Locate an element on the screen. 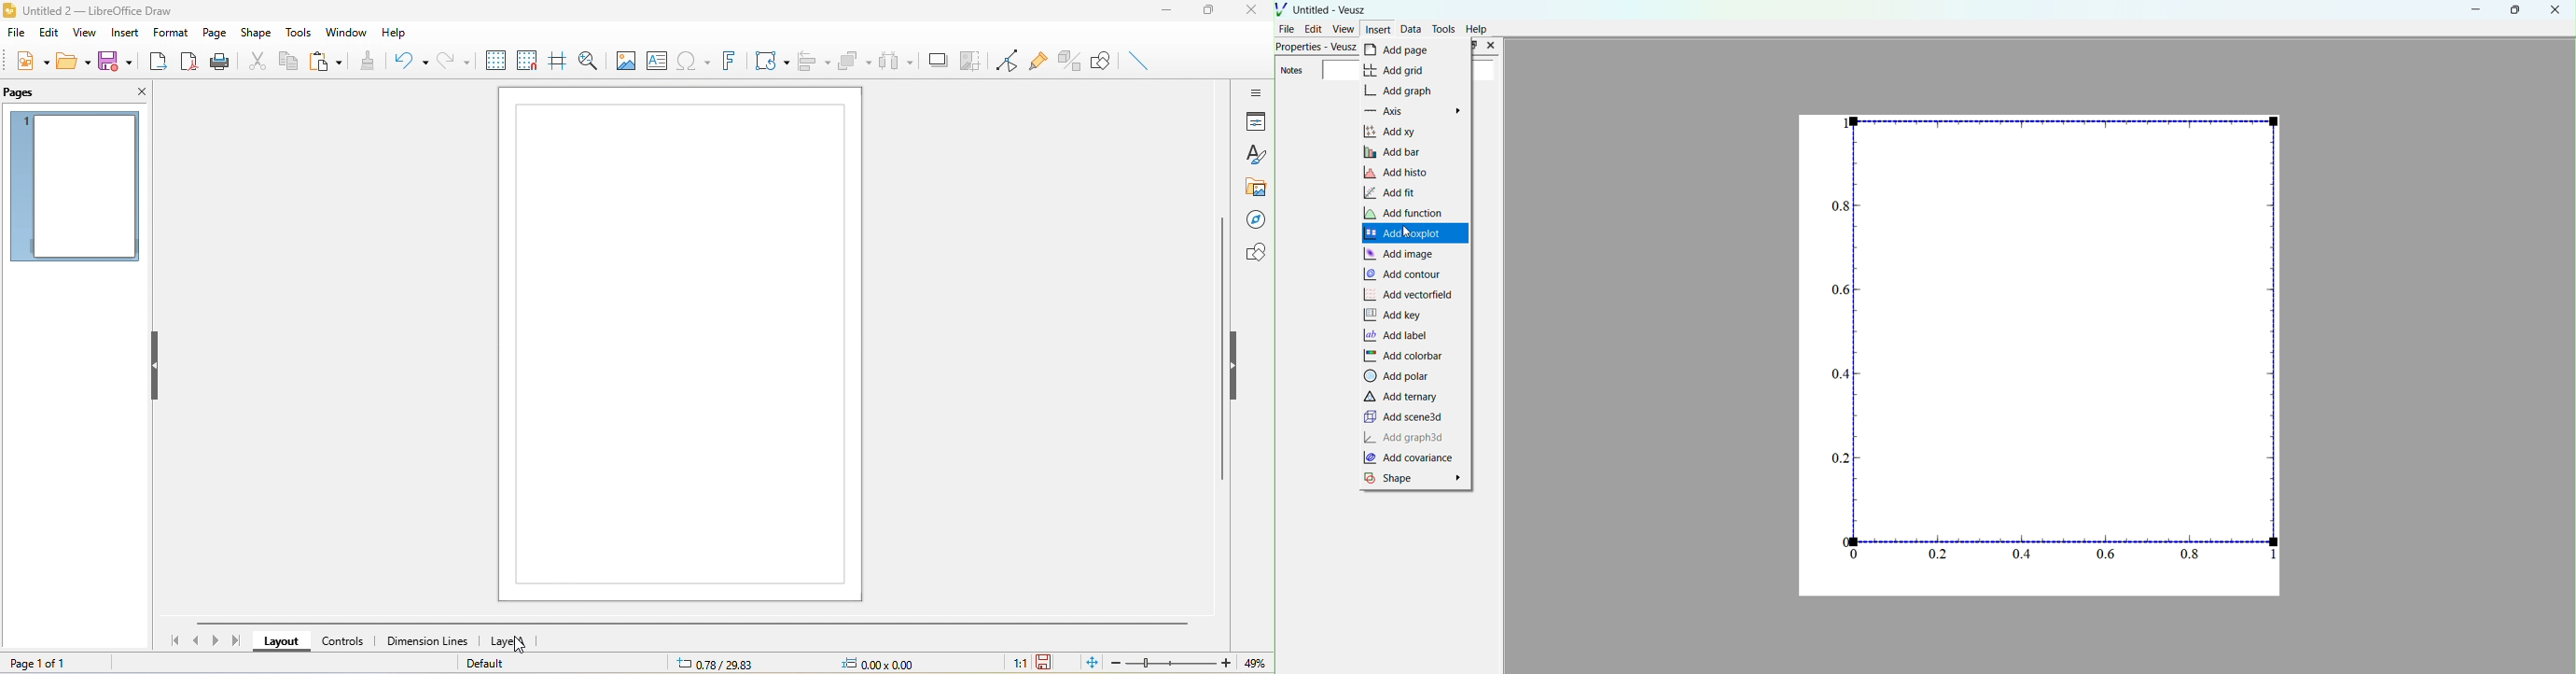 This screenshot has width=2576, height=700. export directly as pdf is located at coordinates (188, 58).